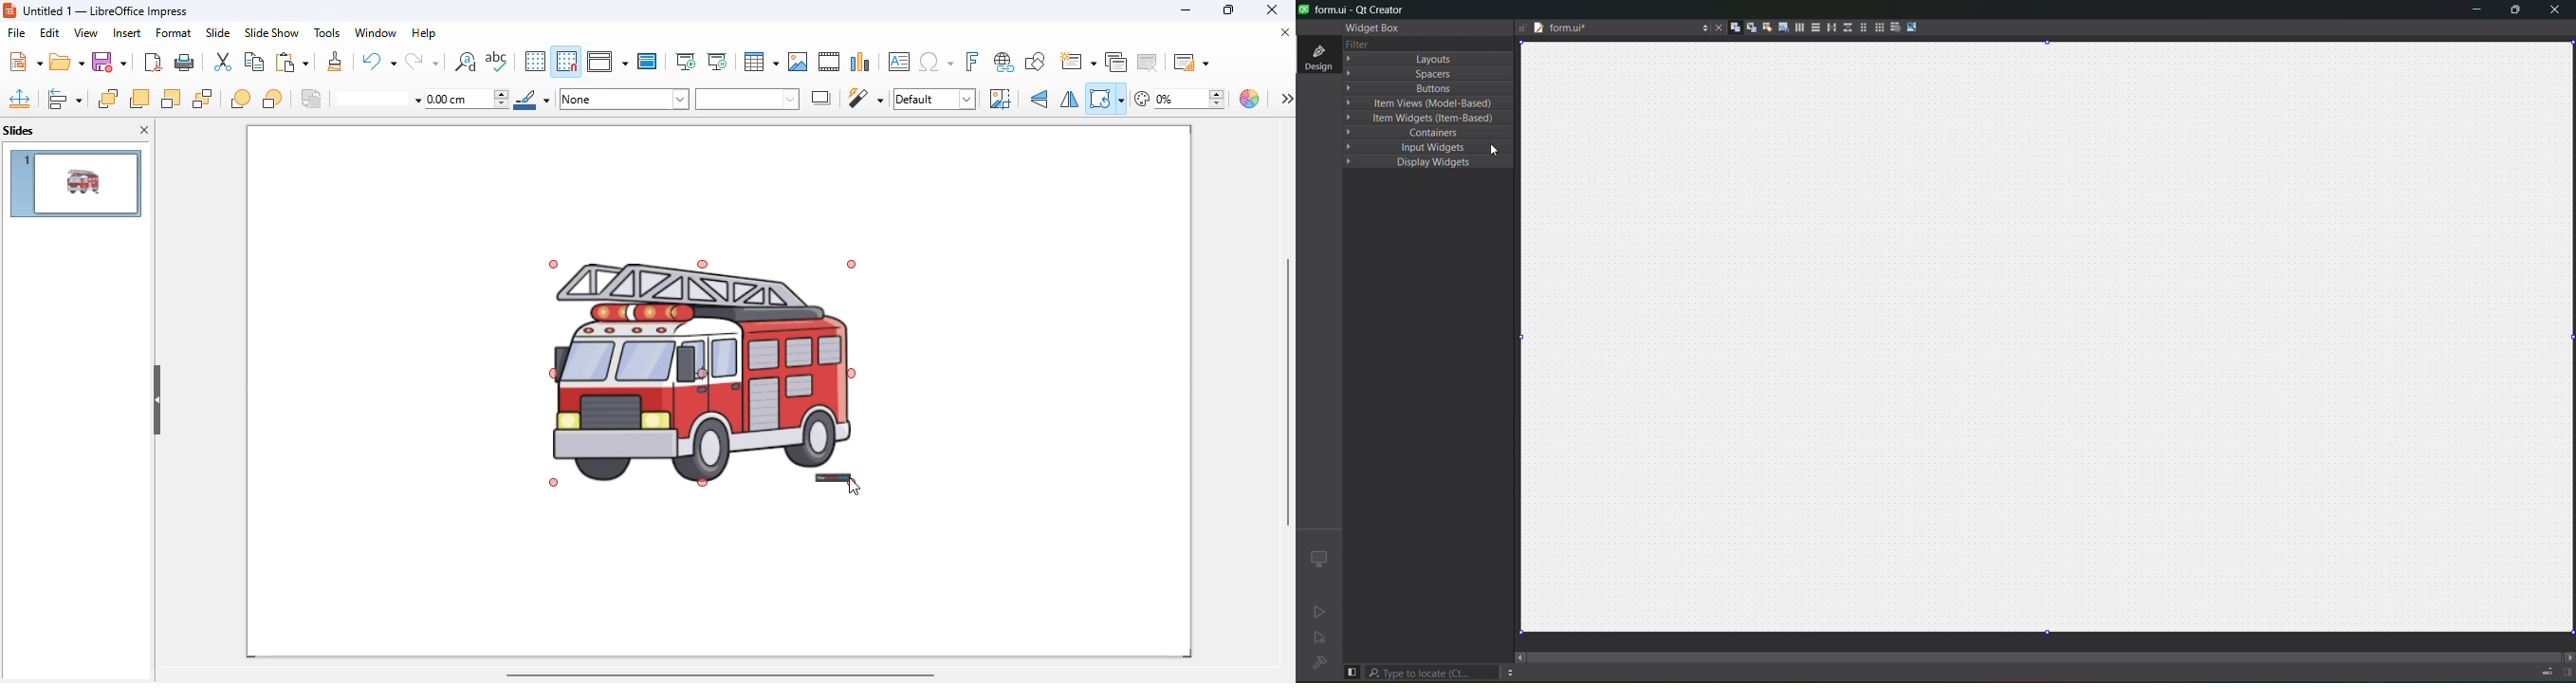  What do you see at coordinates (1700, 29) in the screenshot?
I see `options` at bounding box center [1700, 29].